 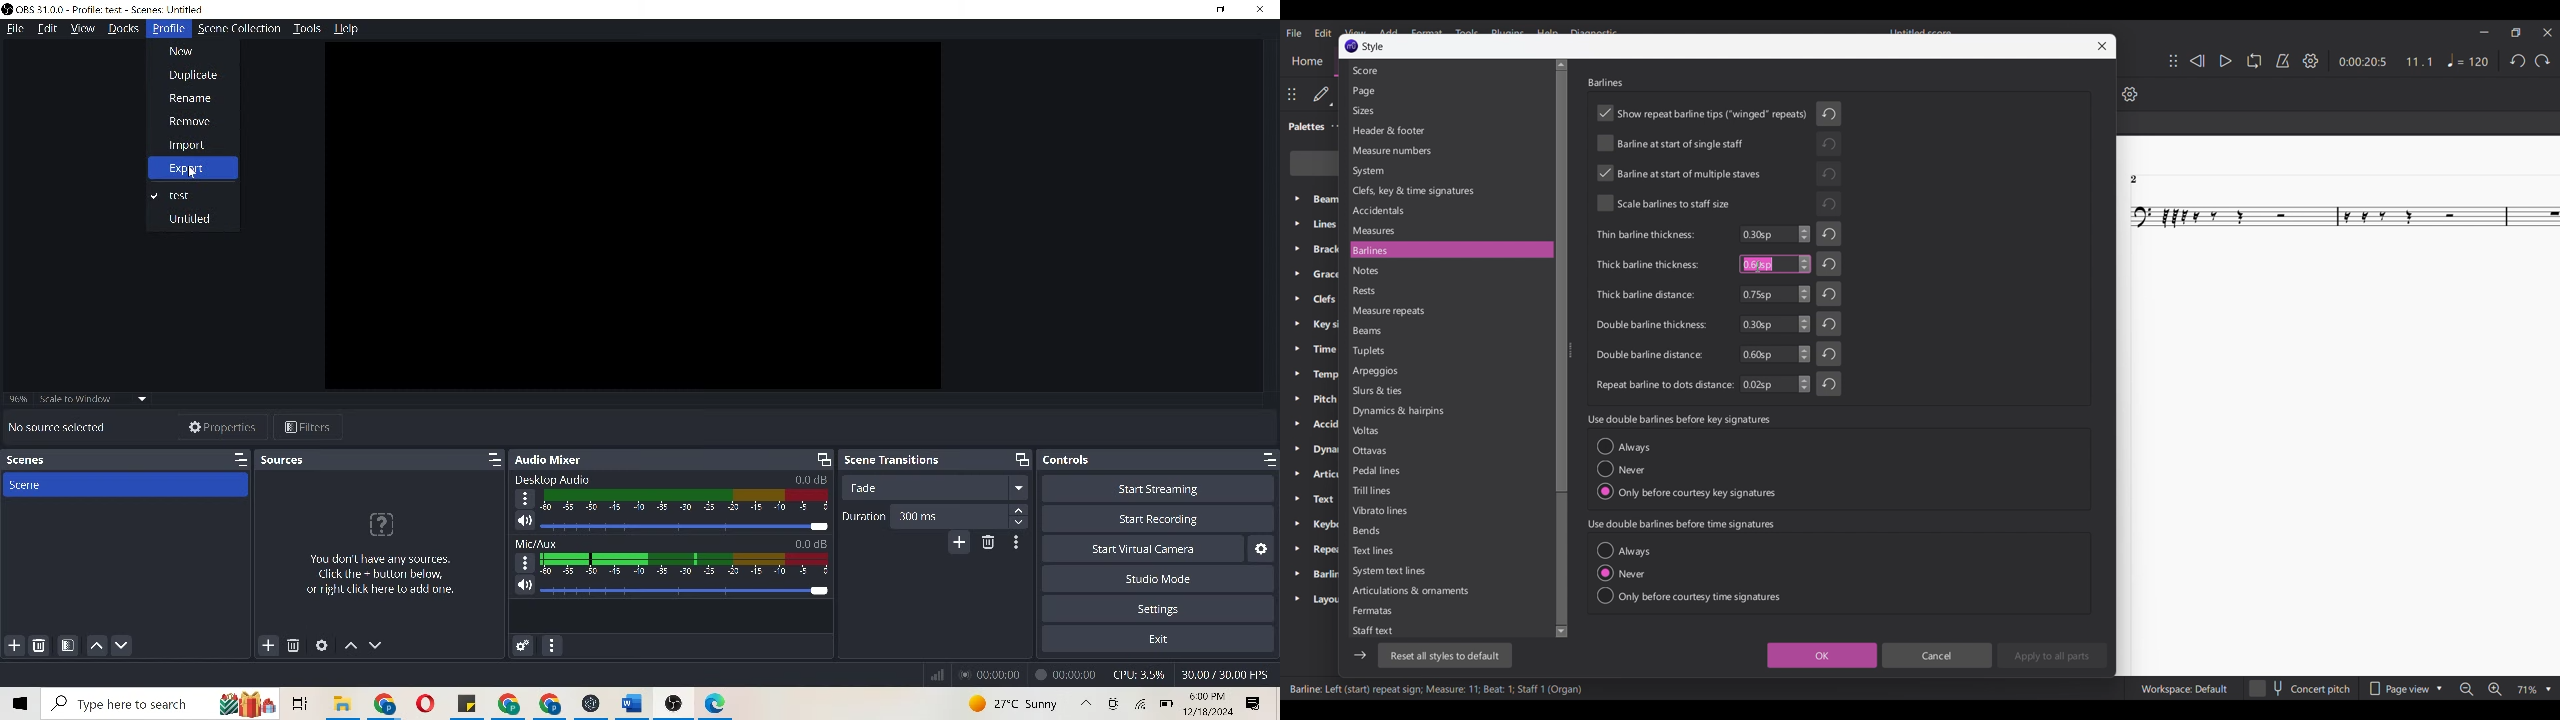 What do you see at coordinates (520, 645) in the screenshot?
I see `advanced audio properties` at bounding box center [520, 645].